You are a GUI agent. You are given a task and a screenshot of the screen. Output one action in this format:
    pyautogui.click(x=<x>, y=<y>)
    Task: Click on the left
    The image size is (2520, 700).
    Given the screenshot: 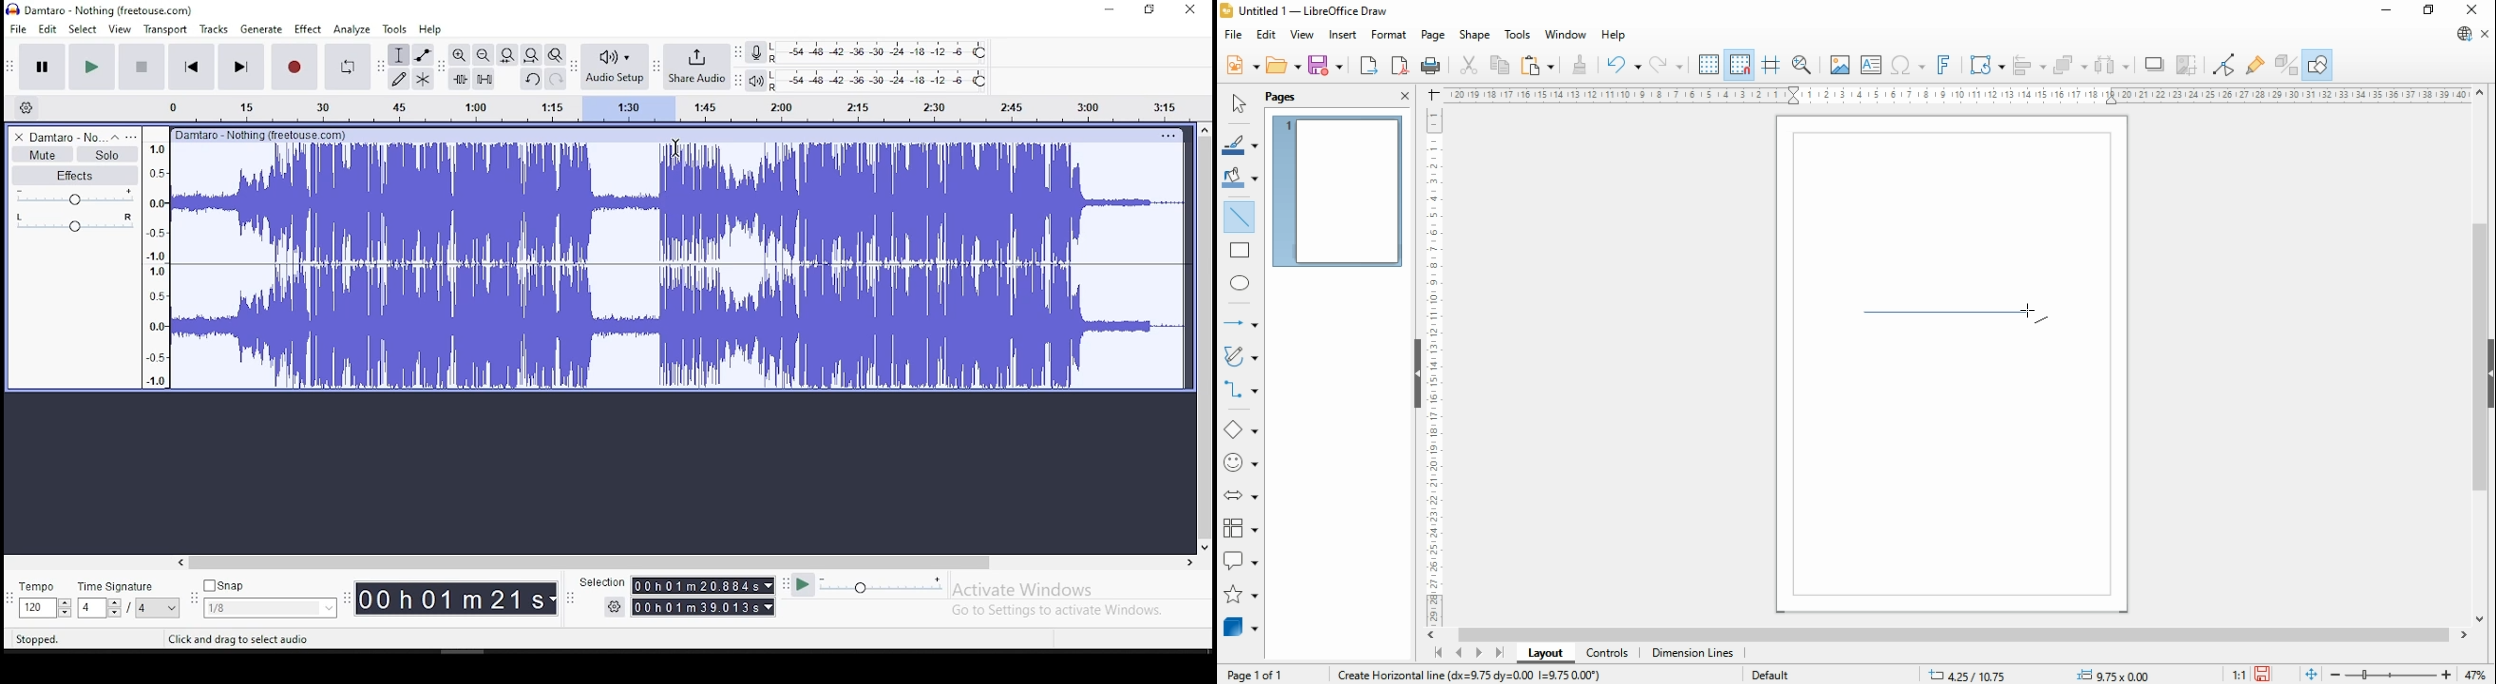 What is the action you would take?
    pyautogui.click(x=180, y=562)
    